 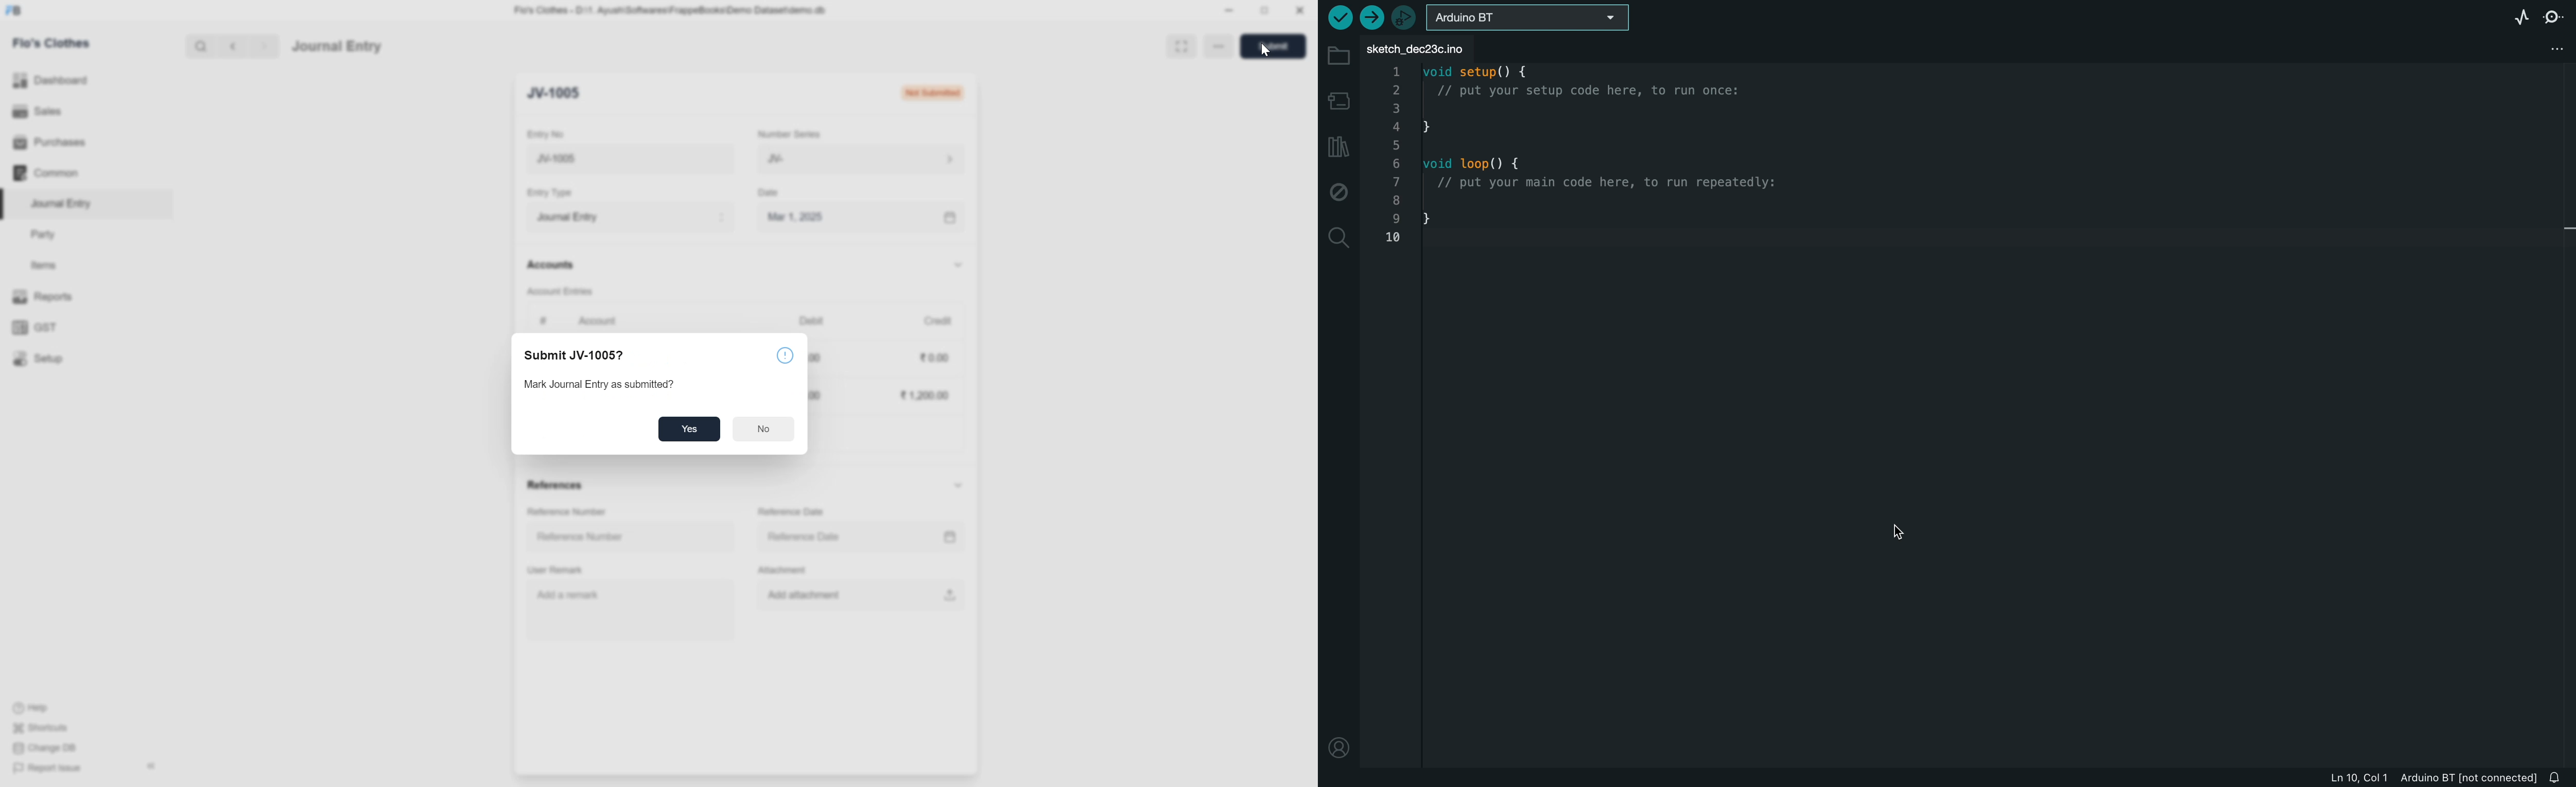 What do you see at coordinates (46, 296) in the screenshot?
I see `Reports` at bounding box center [46, 296].